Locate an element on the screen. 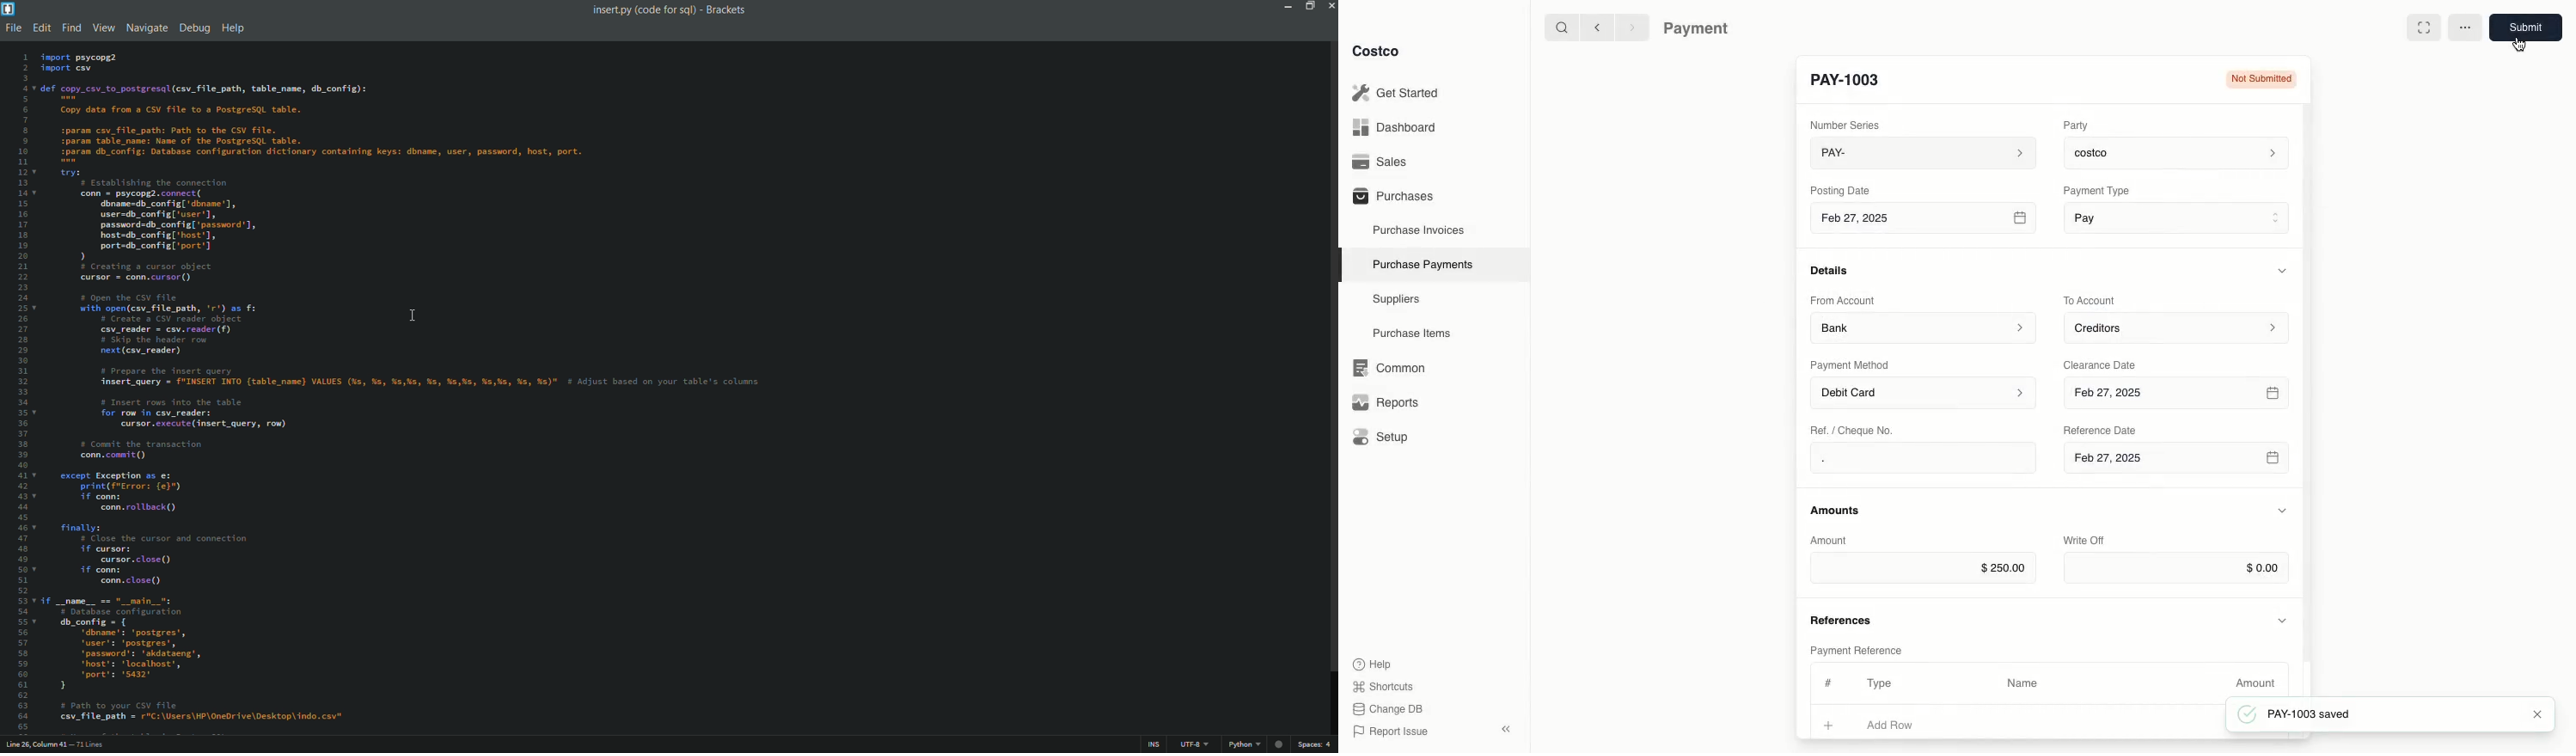  ‘Payment Type is located at coordinates (2096, 190).